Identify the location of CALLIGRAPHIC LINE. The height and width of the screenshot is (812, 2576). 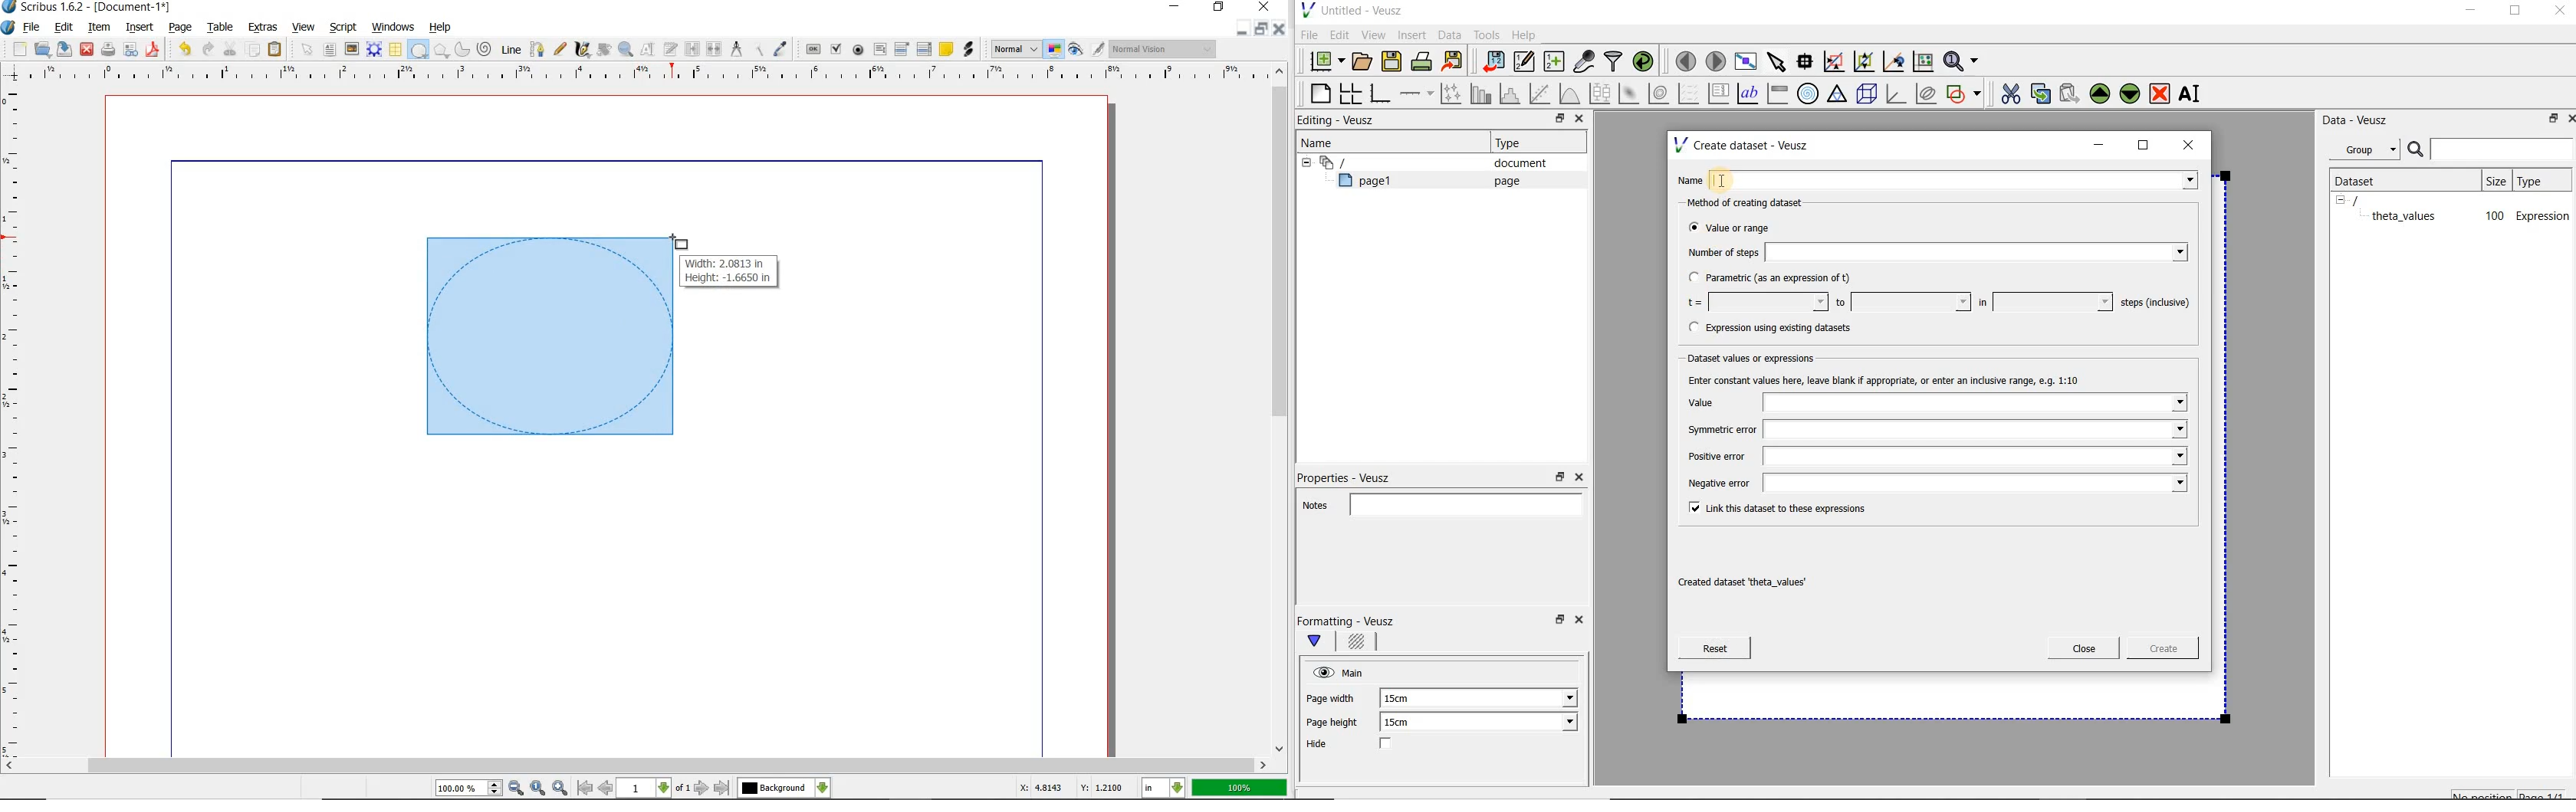
(582, 50).